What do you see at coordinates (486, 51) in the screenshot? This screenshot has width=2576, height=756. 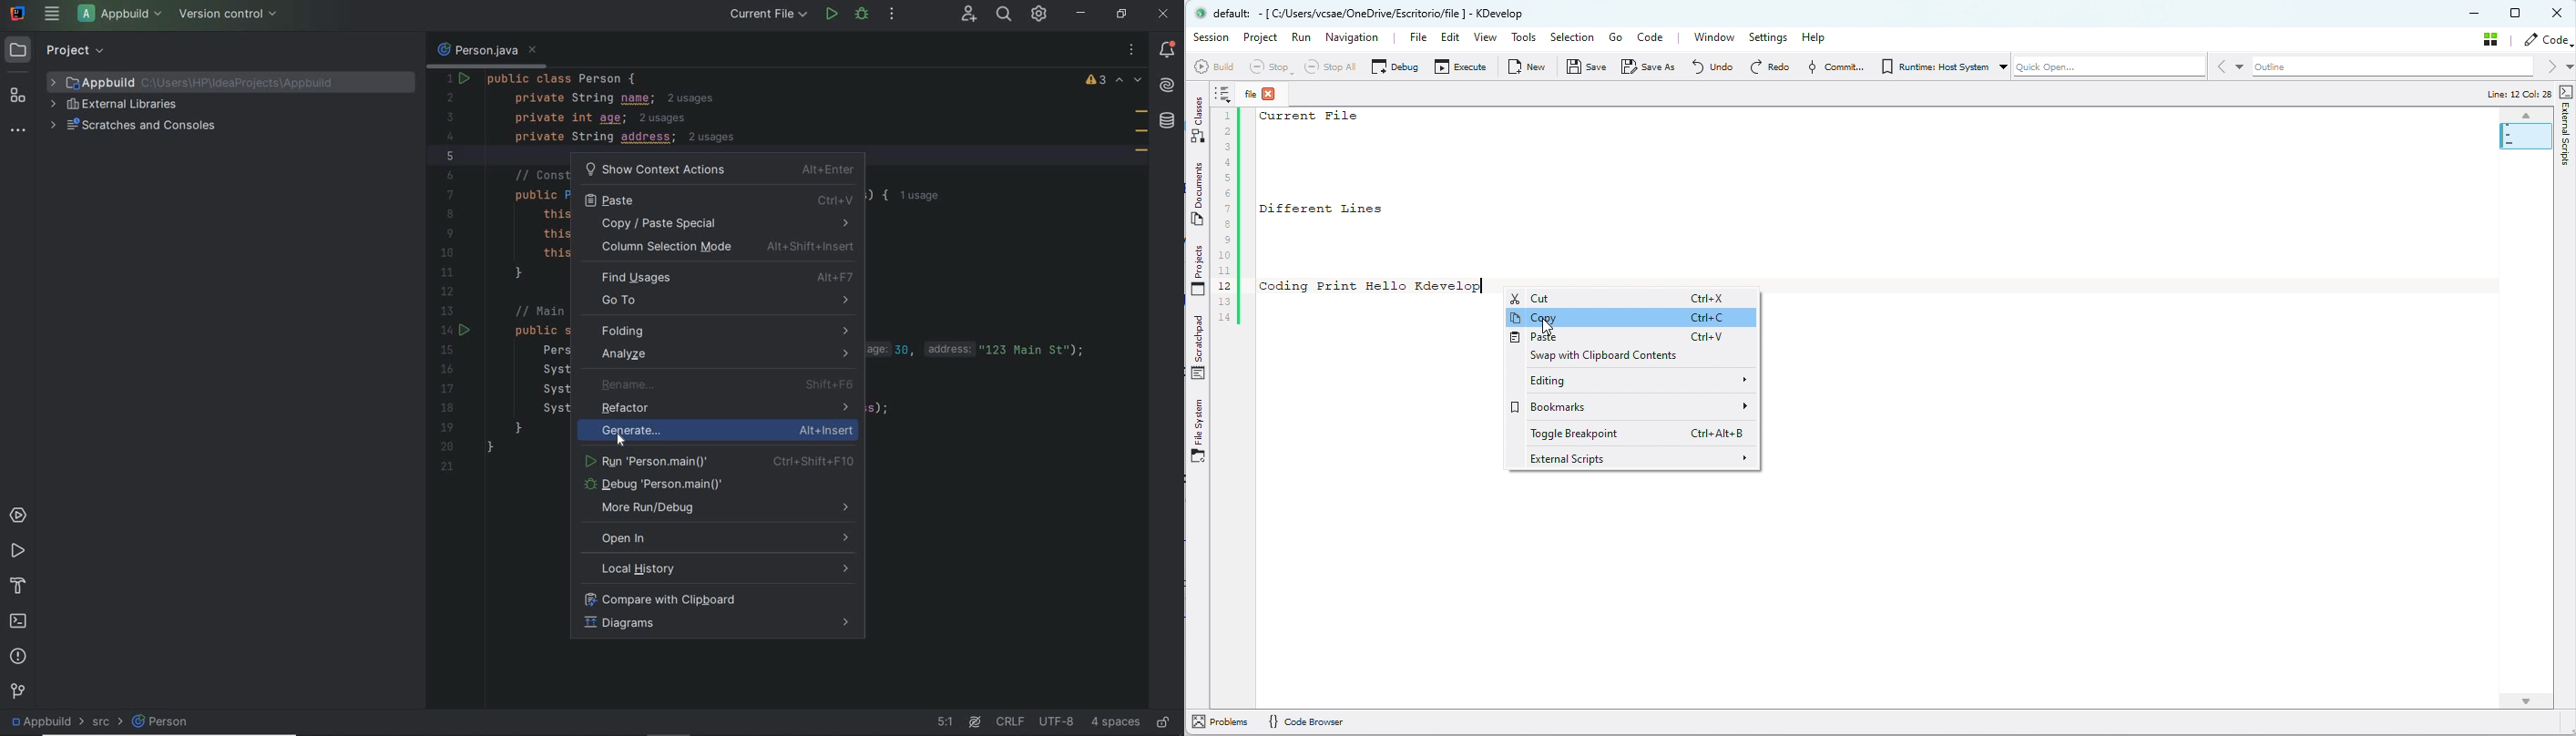 I see `person.java` at bounding box center [486, 51].